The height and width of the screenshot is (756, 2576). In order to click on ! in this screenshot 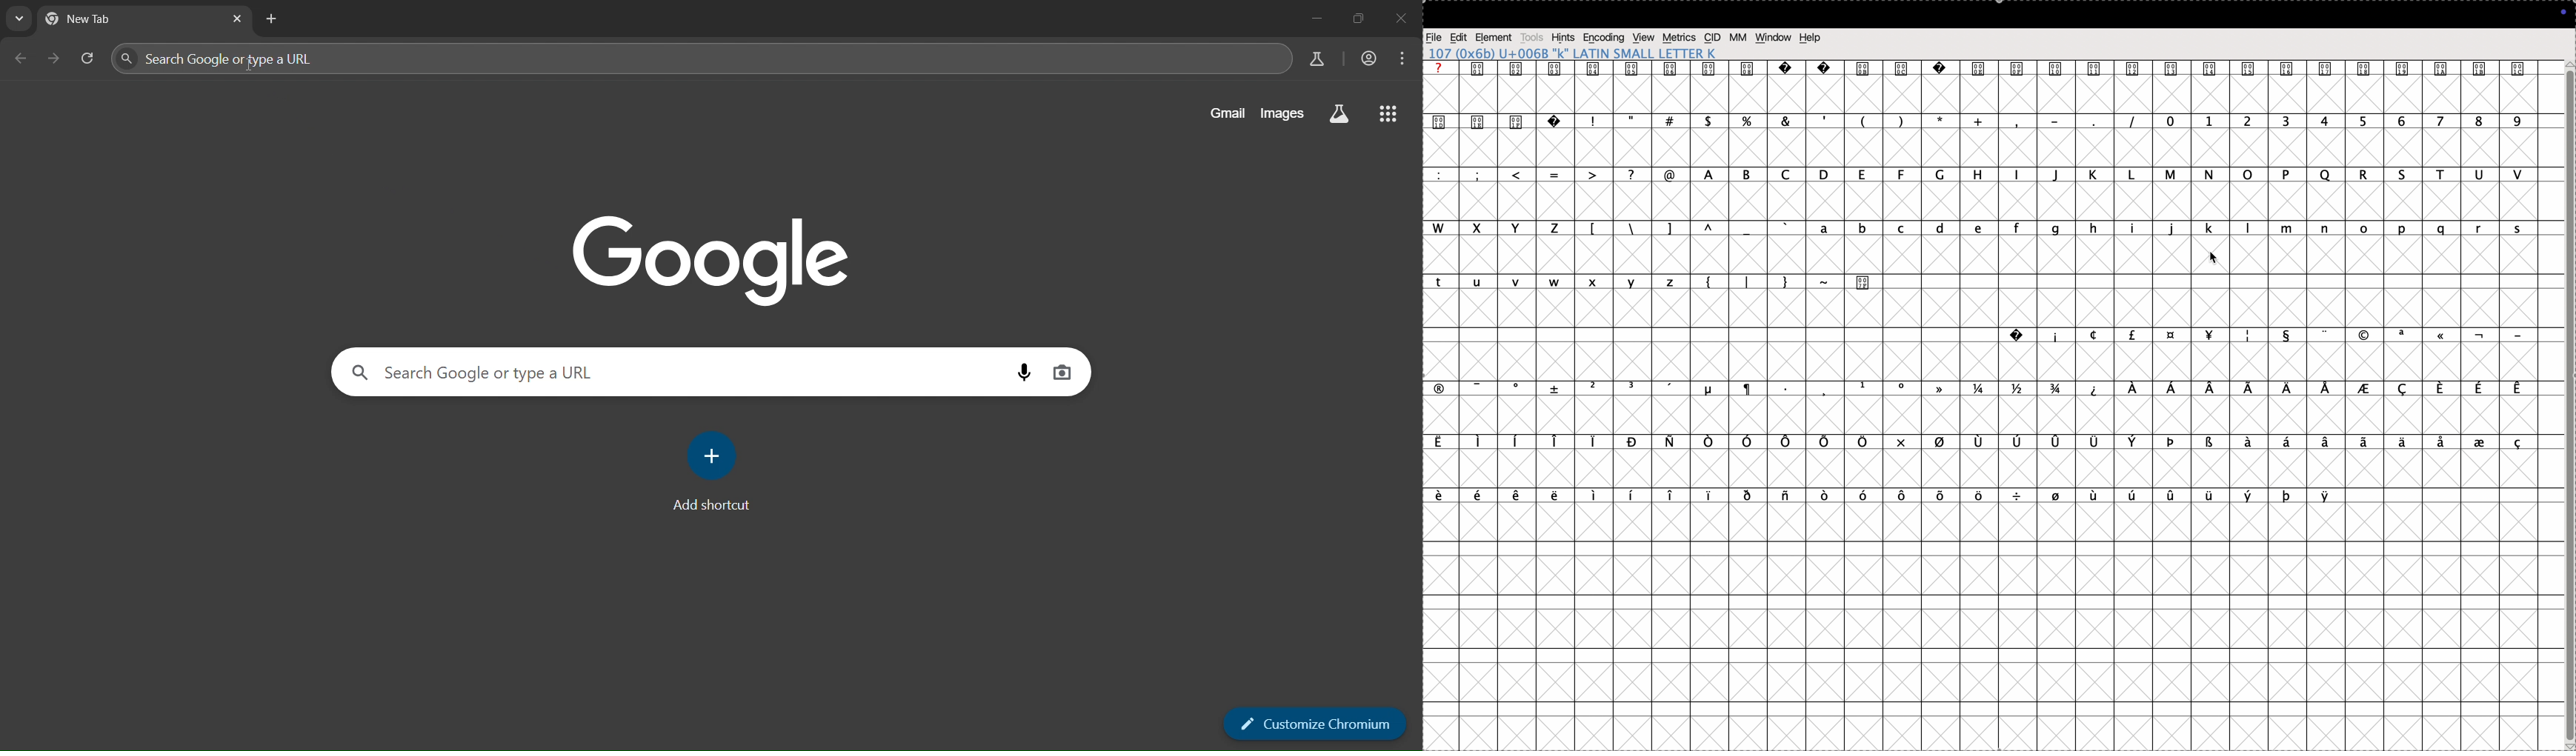, I will do `click(1599, 120)`.